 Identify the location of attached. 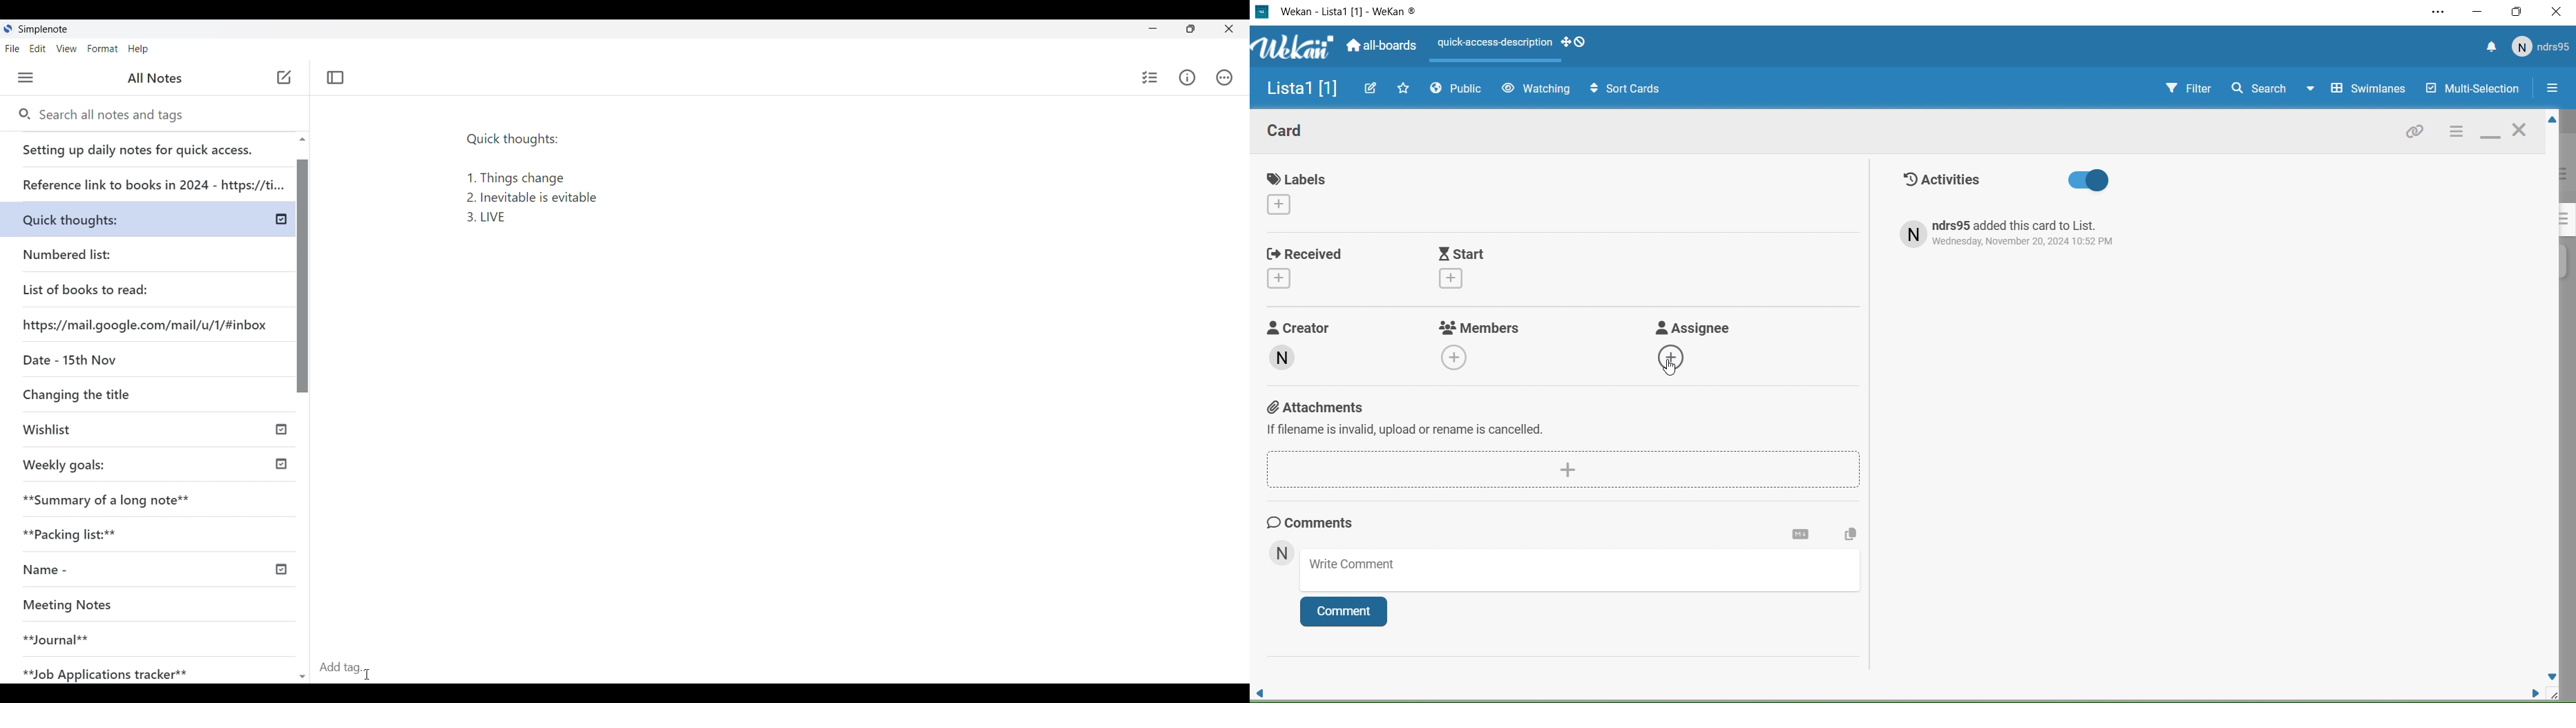
(2416, 134).